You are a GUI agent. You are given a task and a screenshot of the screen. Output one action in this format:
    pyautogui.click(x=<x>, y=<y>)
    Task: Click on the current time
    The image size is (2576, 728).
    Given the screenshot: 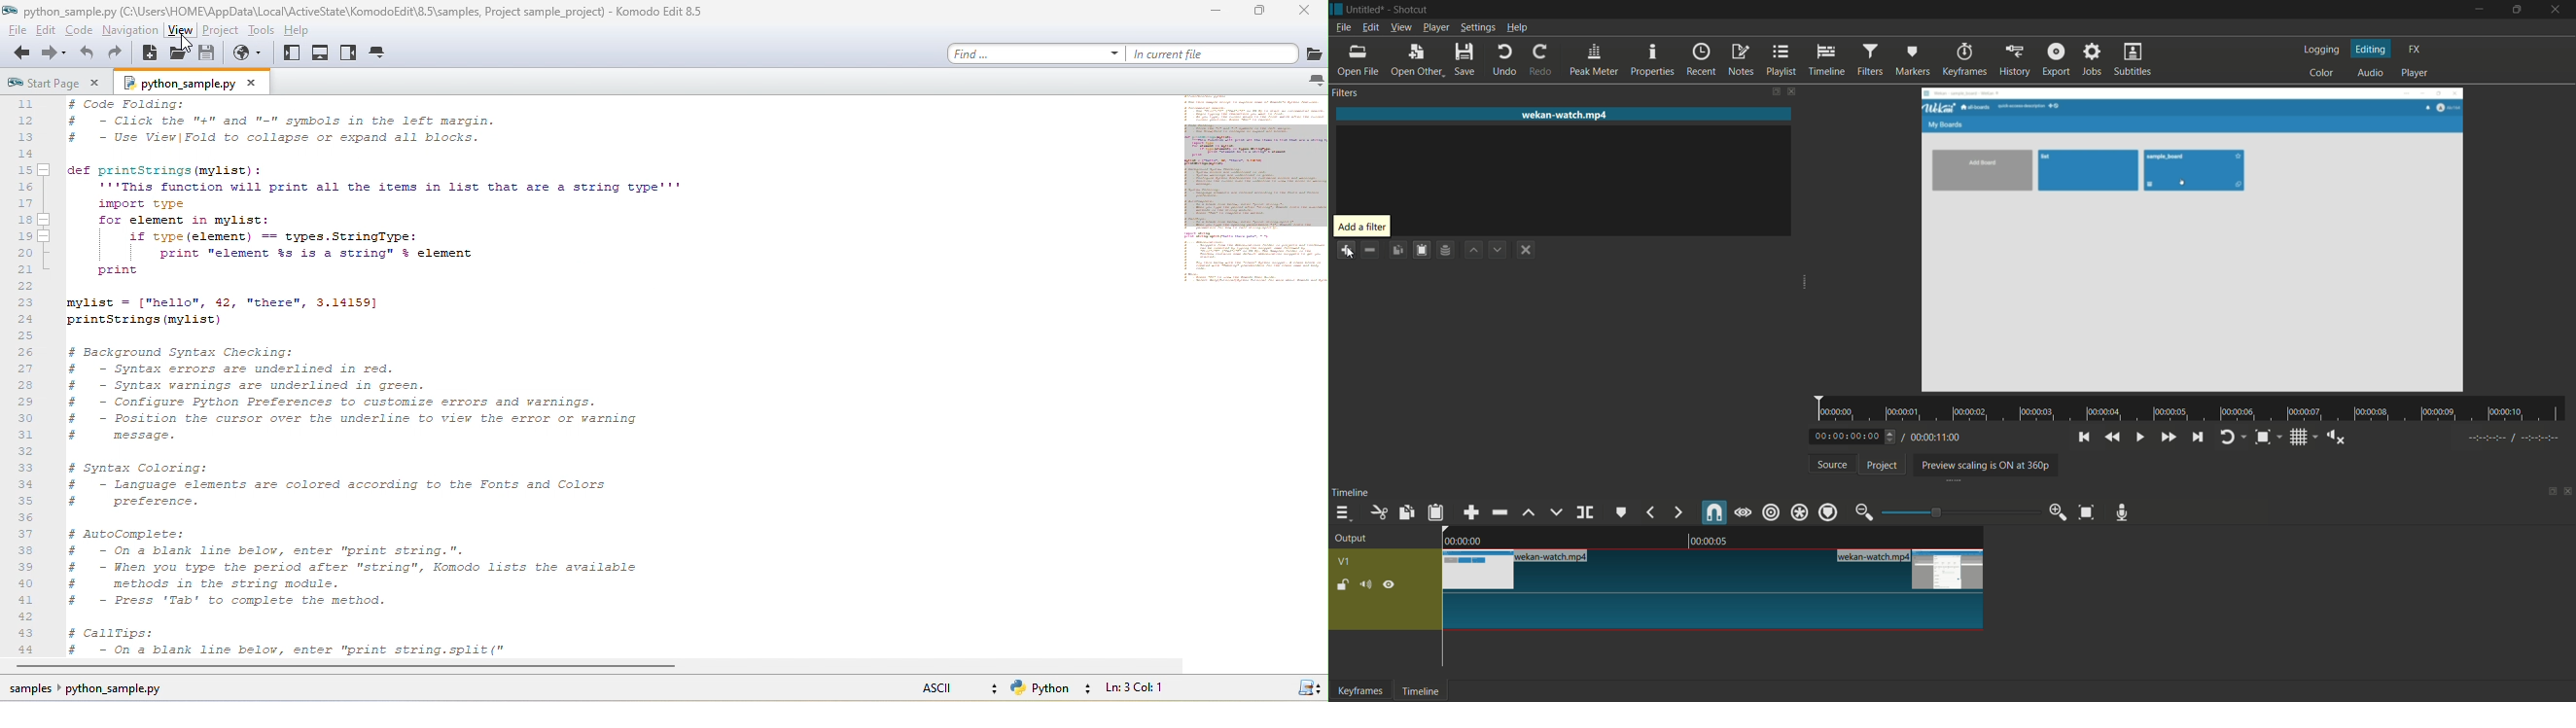 What is the action you would take?
    pyautogui.click(x=1856, y=436)
    